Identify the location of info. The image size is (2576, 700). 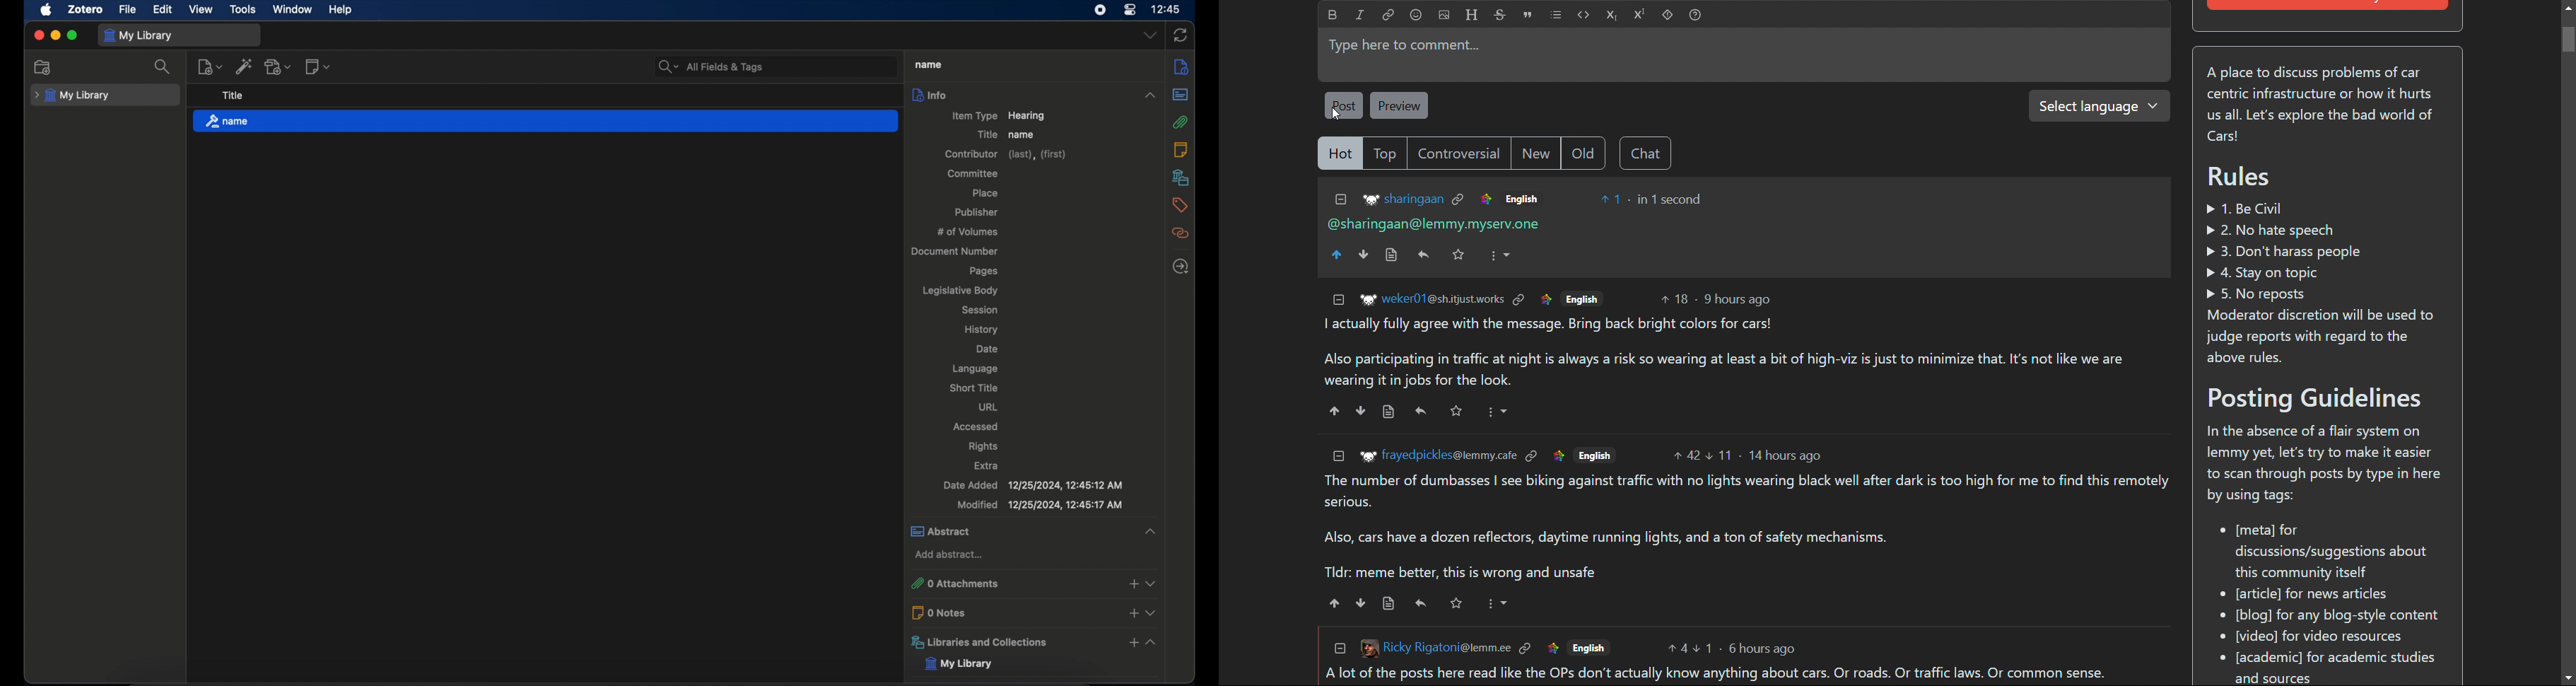
(1182, 67).